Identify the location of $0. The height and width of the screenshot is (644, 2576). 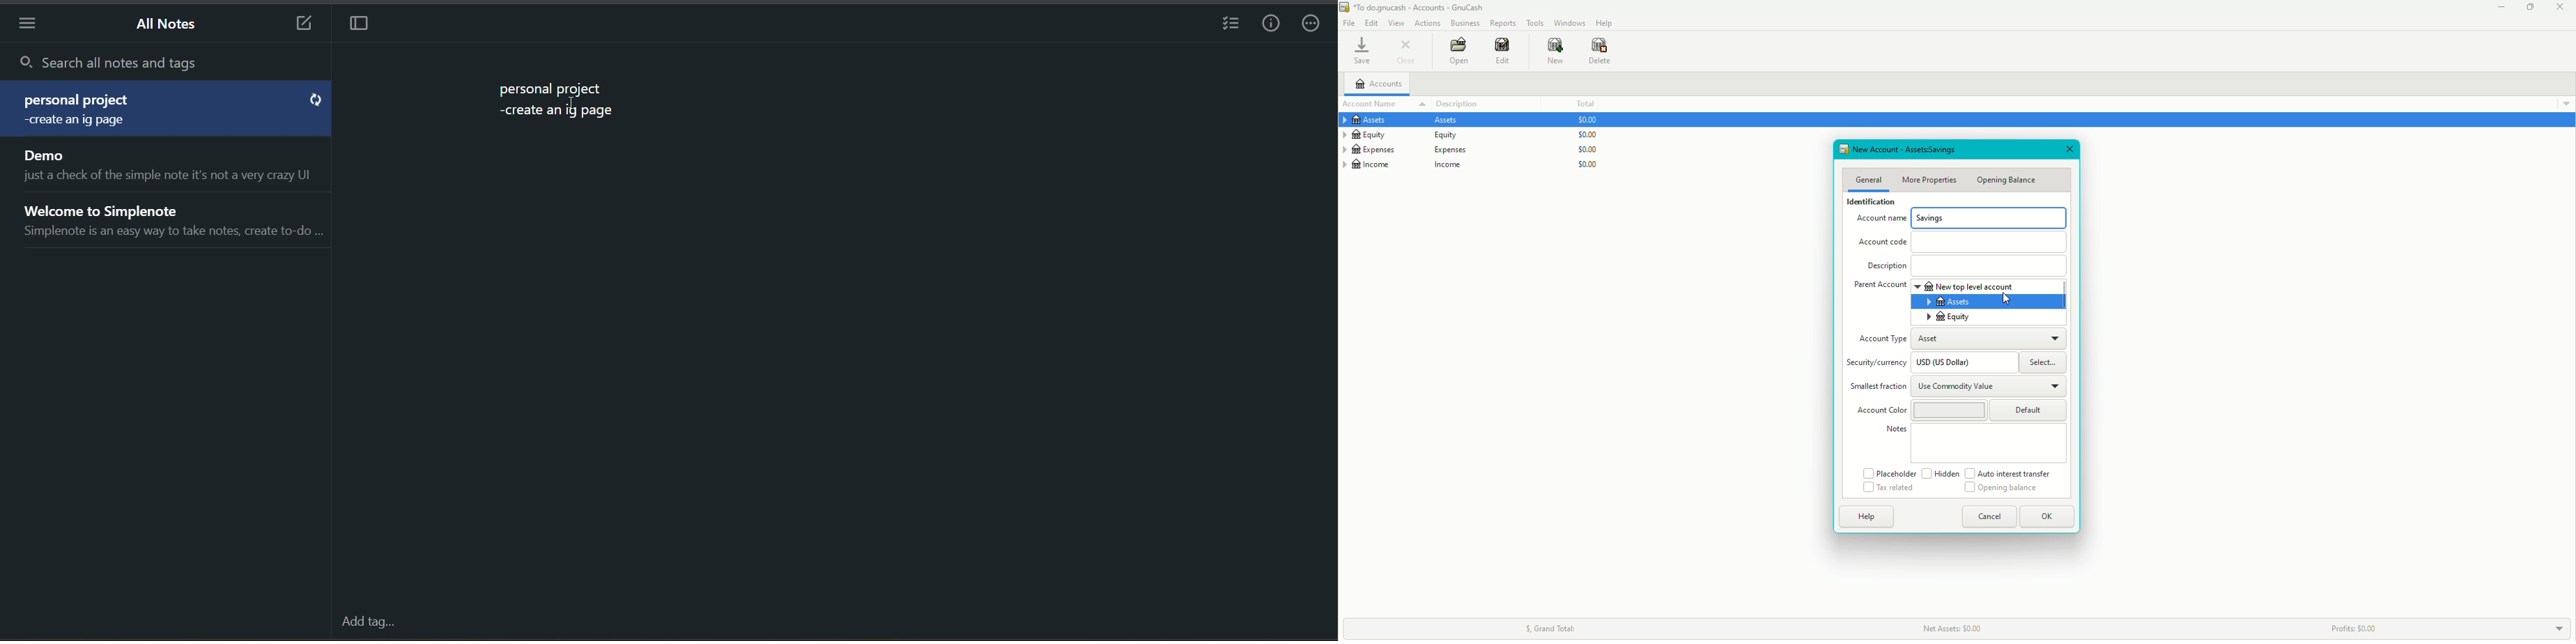
(1583, 146).